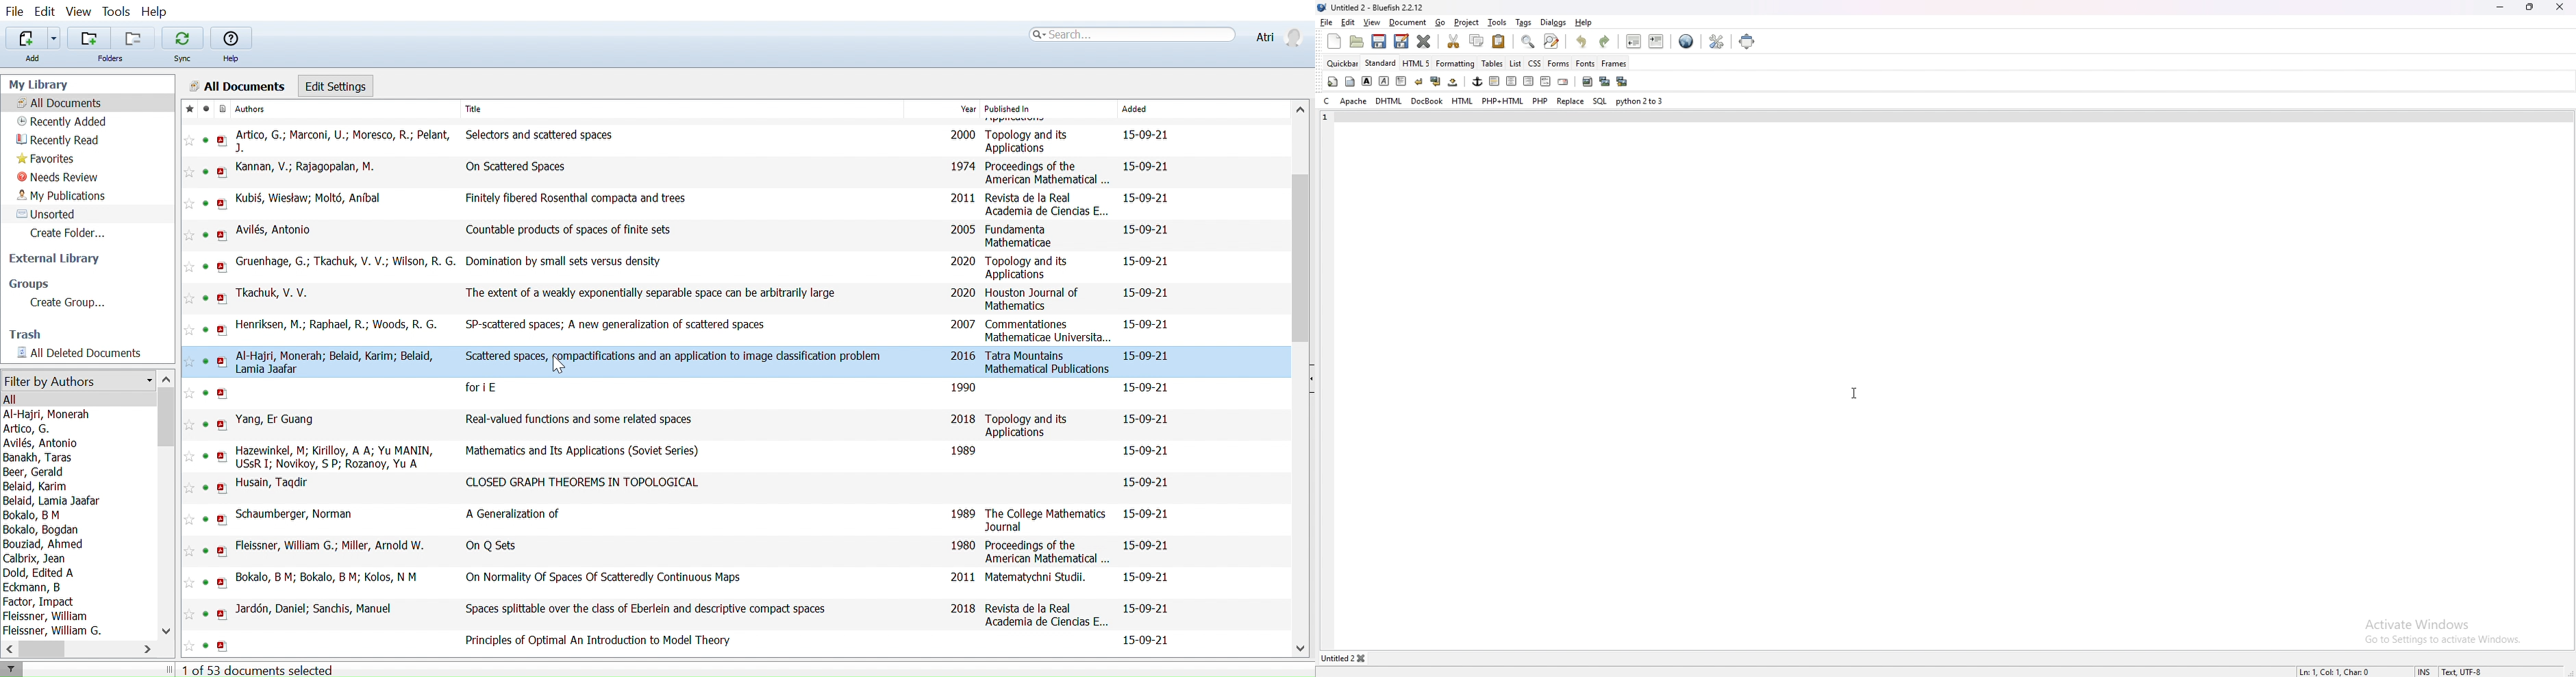 The width and height of the screenshot is (2576, 700). What do you see at coordinates (963, 294) in the screenshot?
I see `2020` at bounding box center [963, 294].